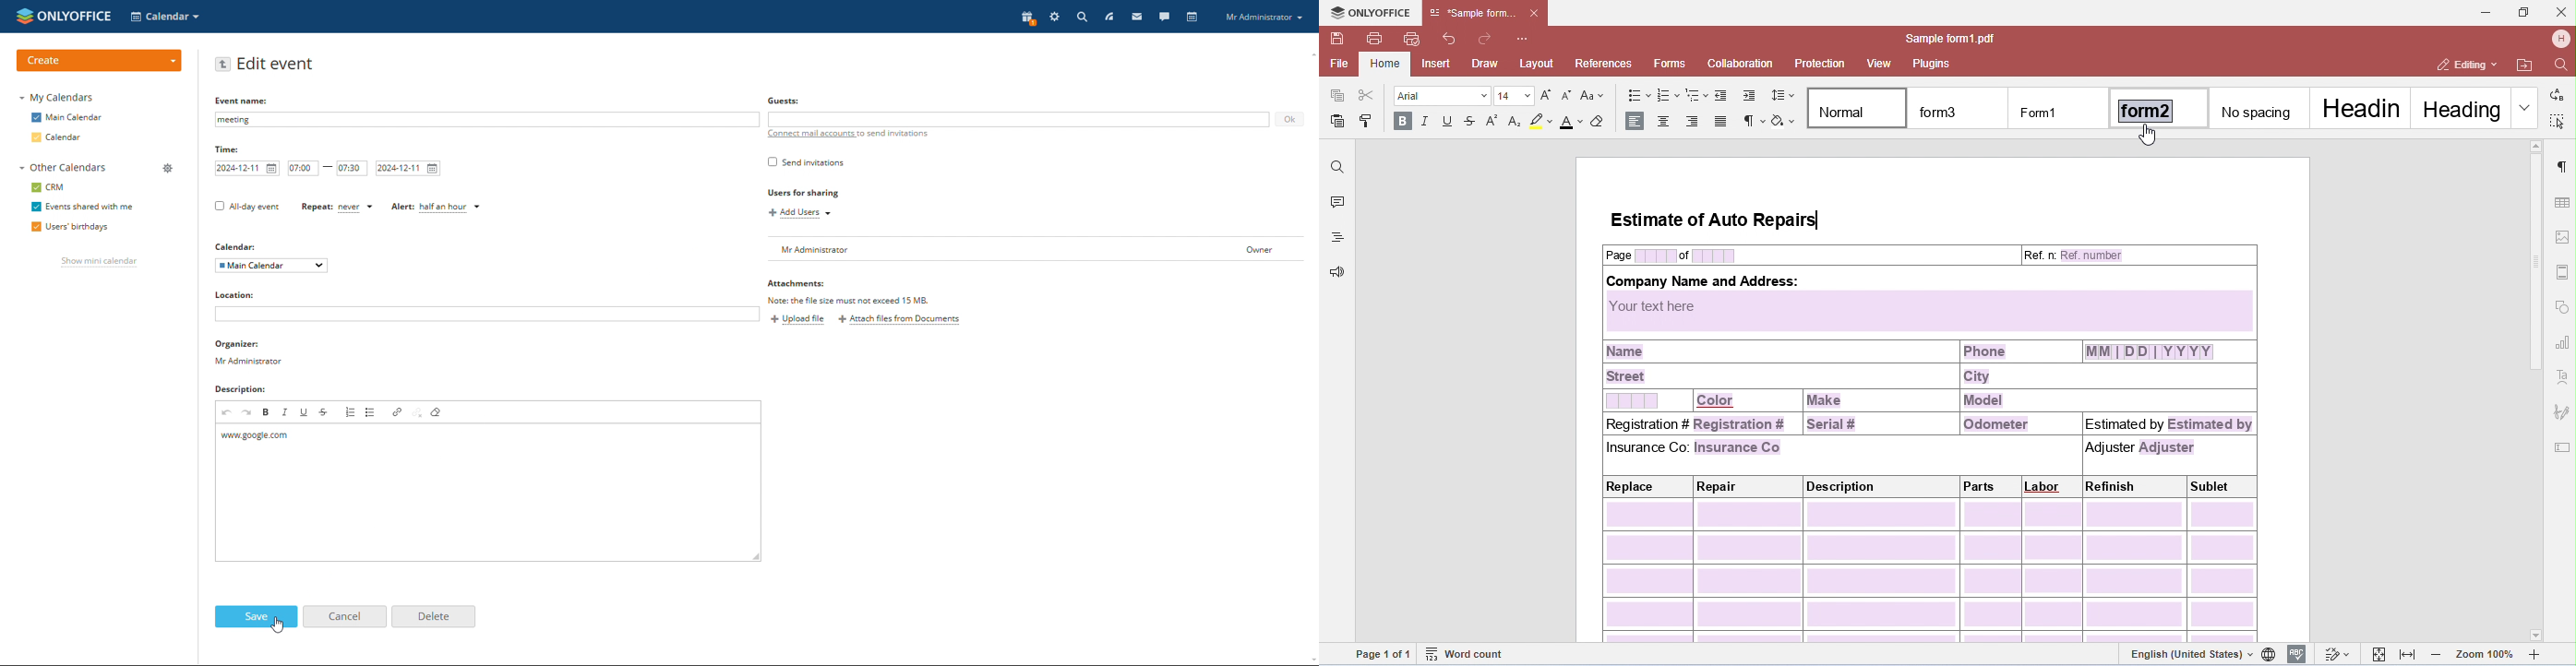  I want to click on present, so click(1026, 19).